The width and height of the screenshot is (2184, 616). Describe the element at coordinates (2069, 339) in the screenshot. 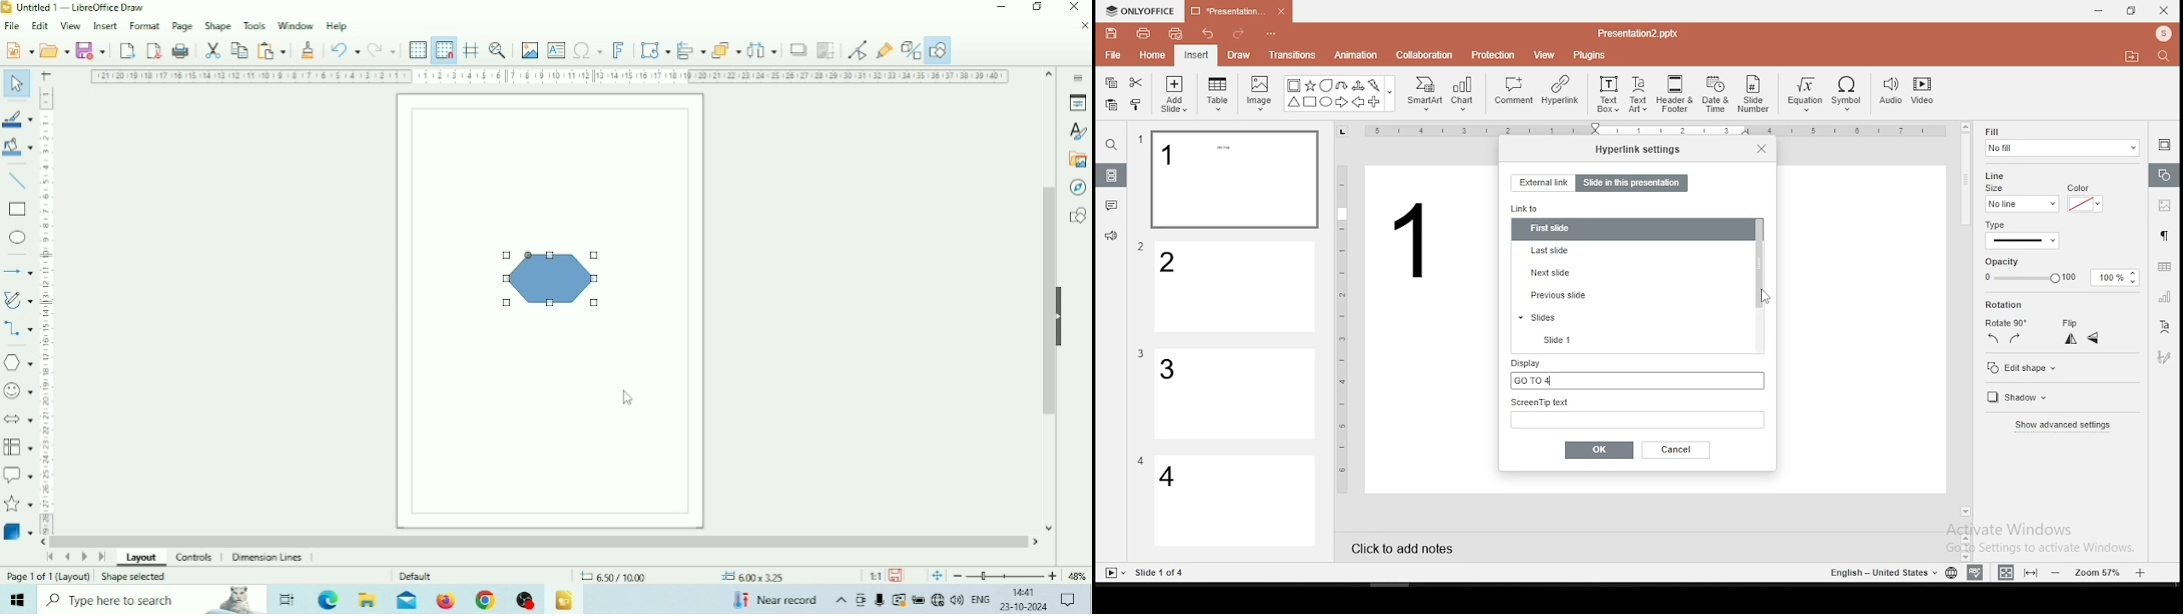

I see `flip horizontal` at that location.